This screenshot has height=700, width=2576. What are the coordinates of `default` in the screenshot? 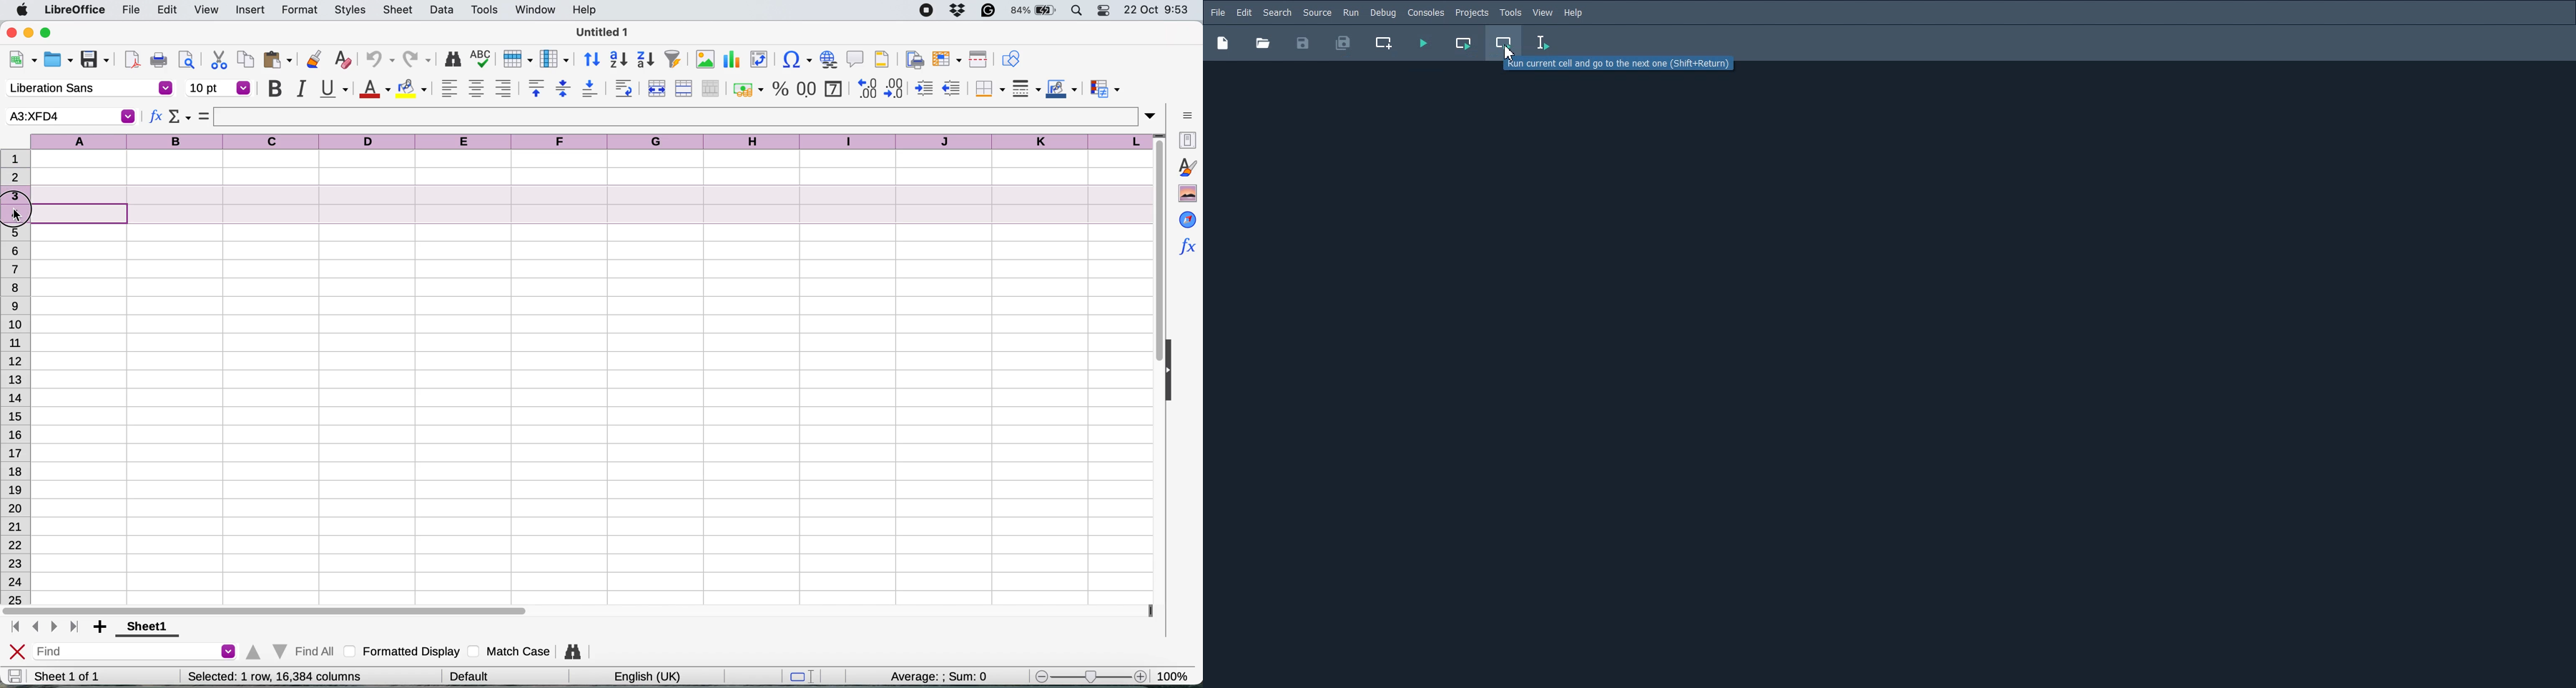 It's located at (472, 675).